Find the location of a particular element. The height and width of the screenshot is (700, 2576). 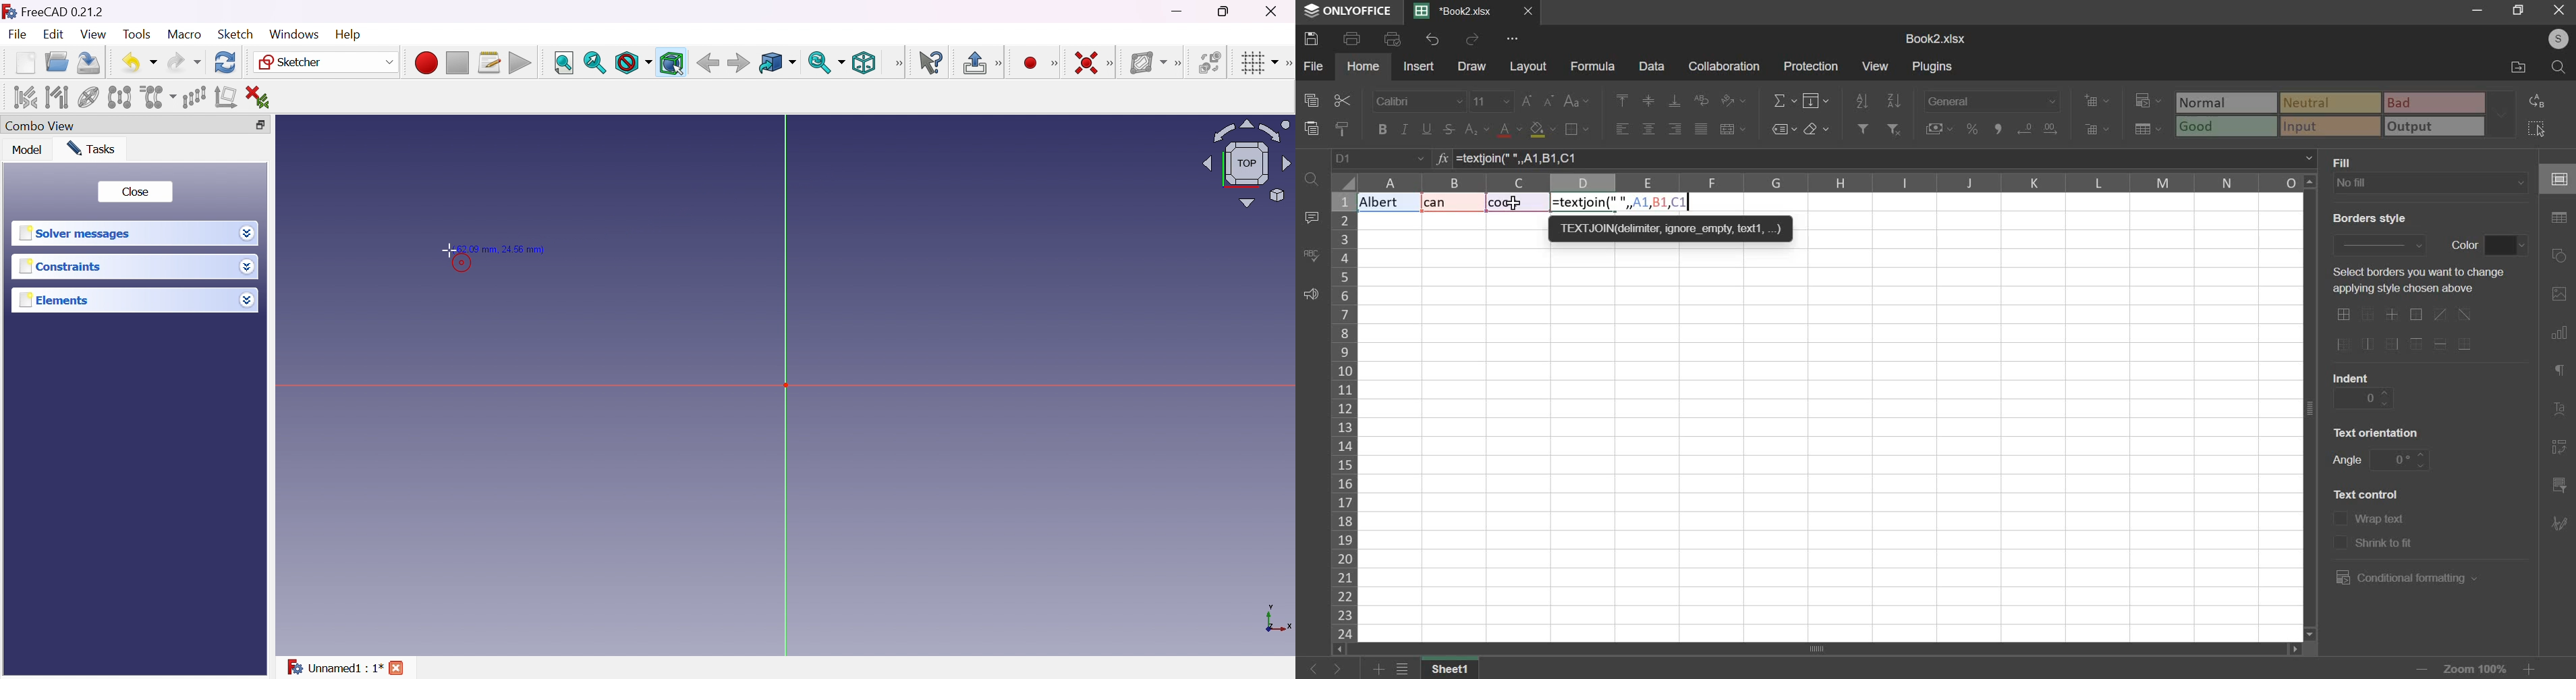

undo is located at coordinates (1432, 39).